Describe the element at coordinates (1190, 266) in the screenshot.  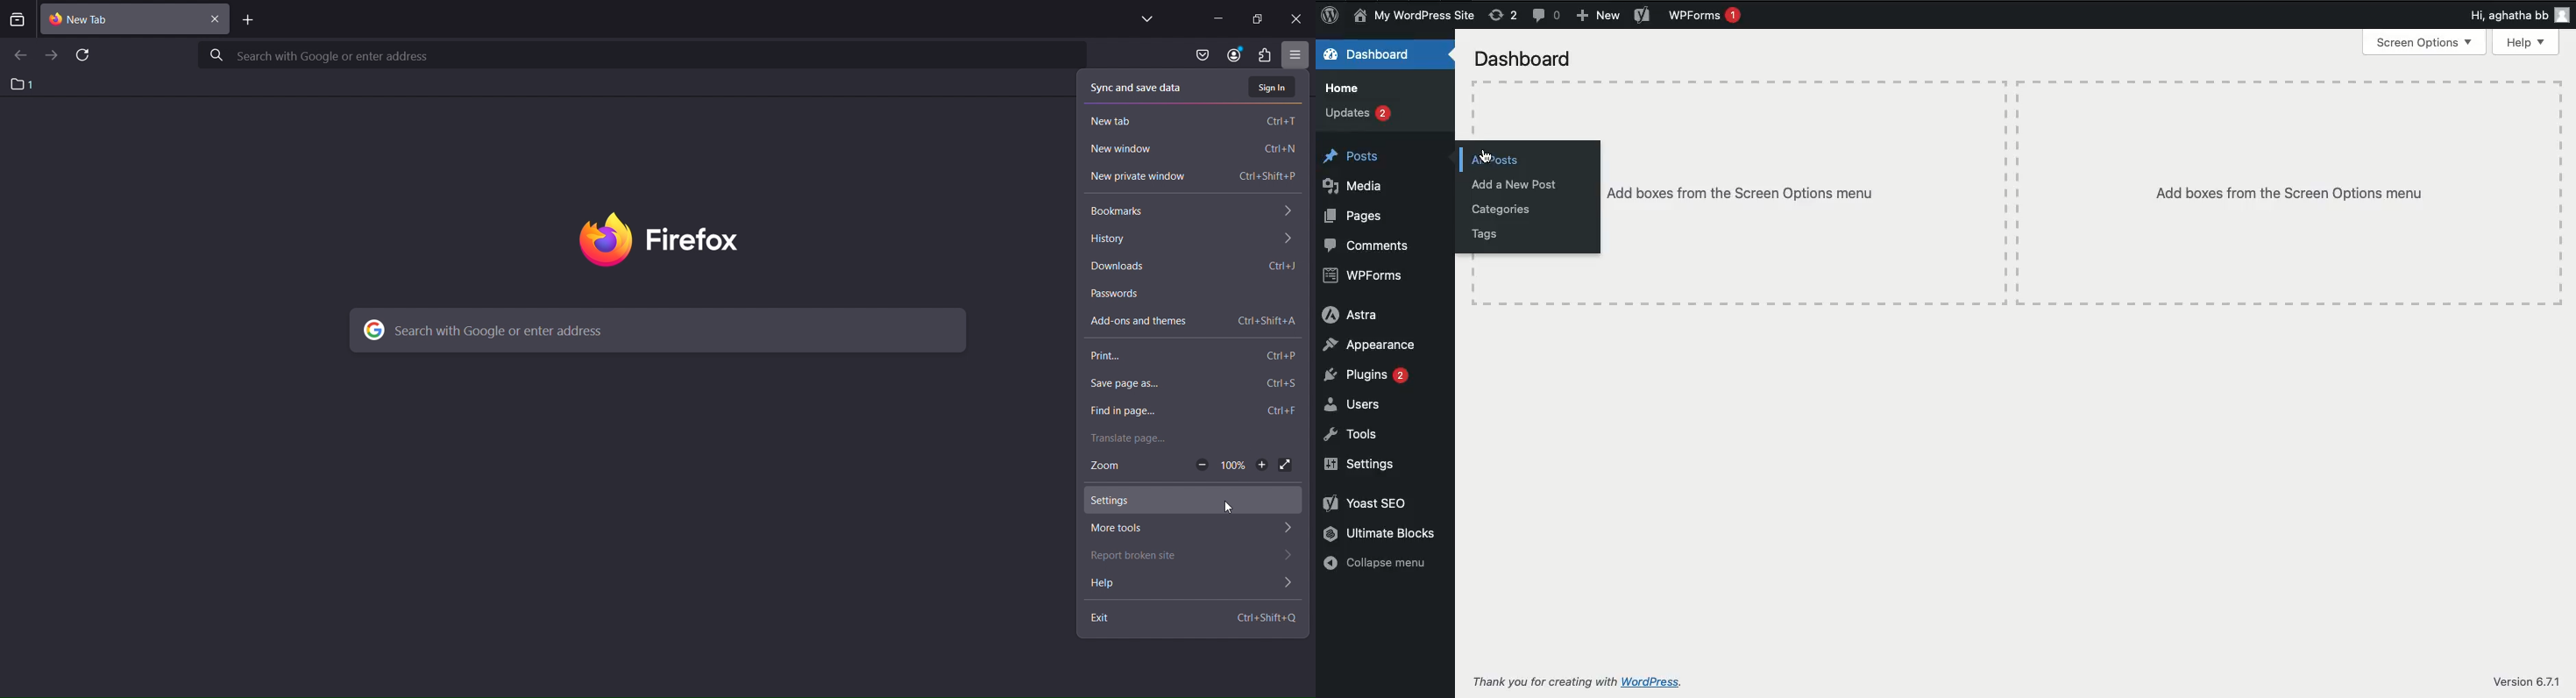
I see `downloads` at that location.